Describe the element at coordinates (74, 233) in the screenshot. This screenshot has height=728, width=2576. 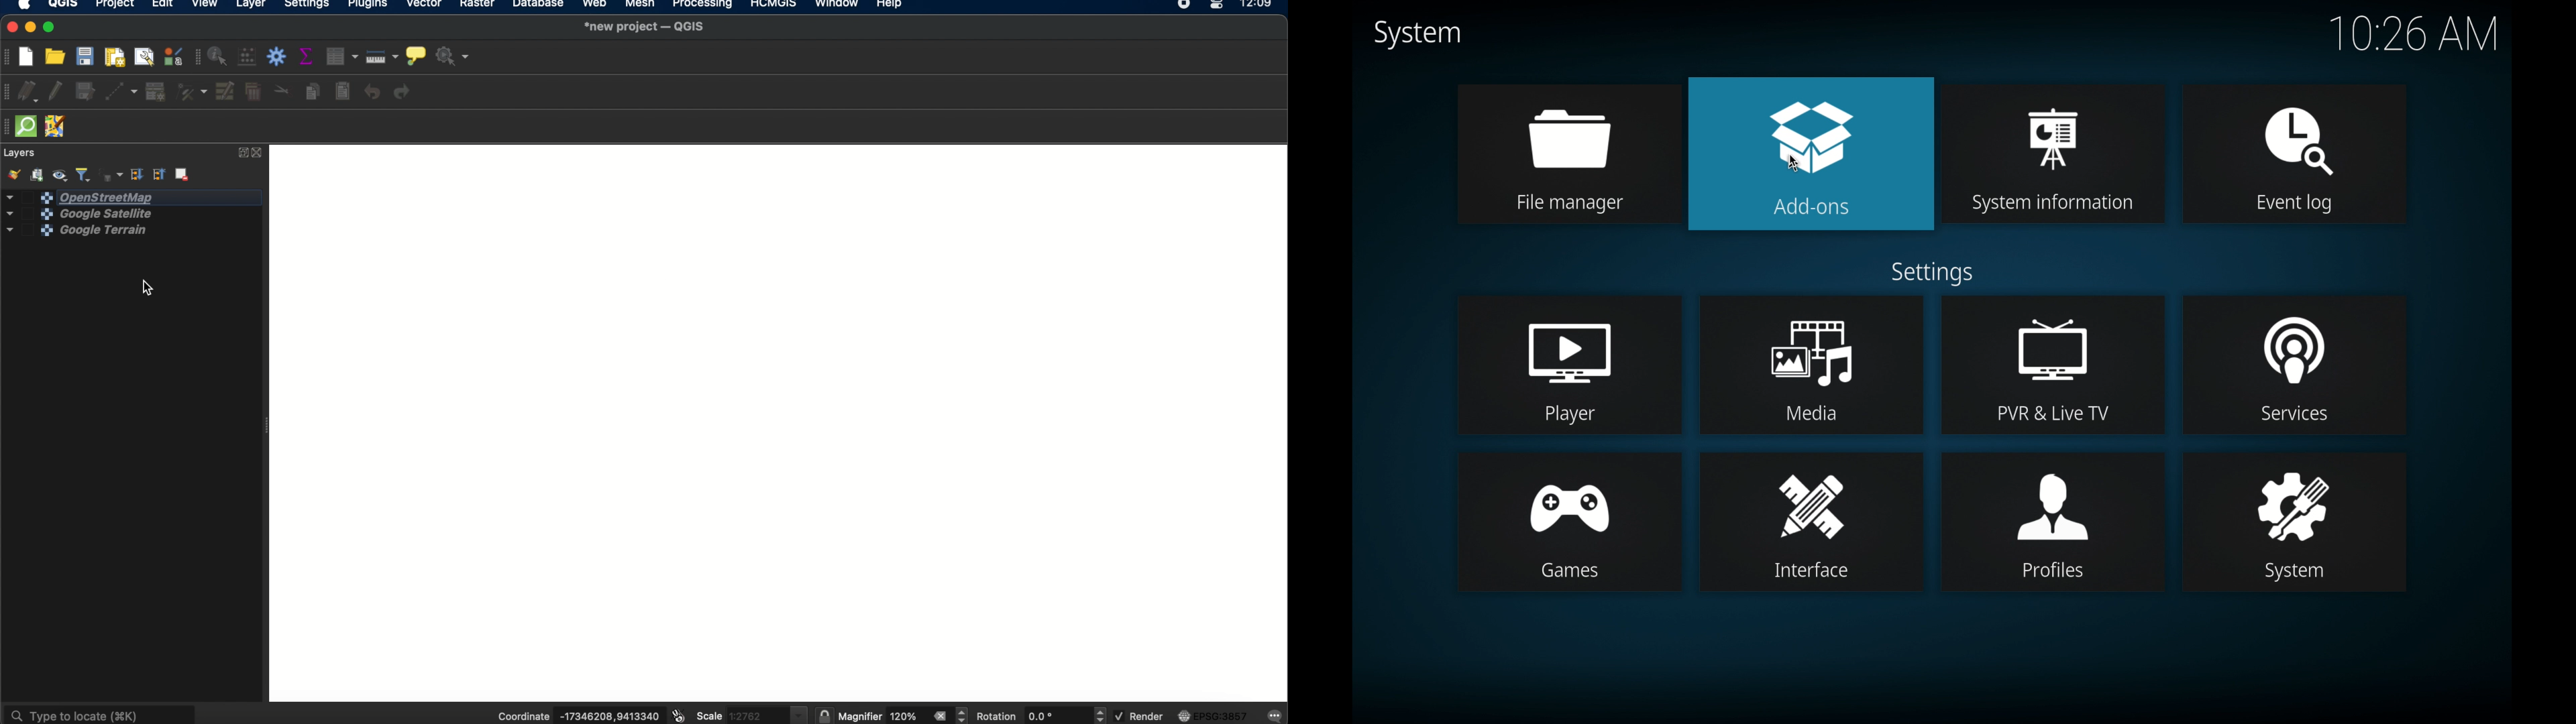
I see `google terrain` at that location.